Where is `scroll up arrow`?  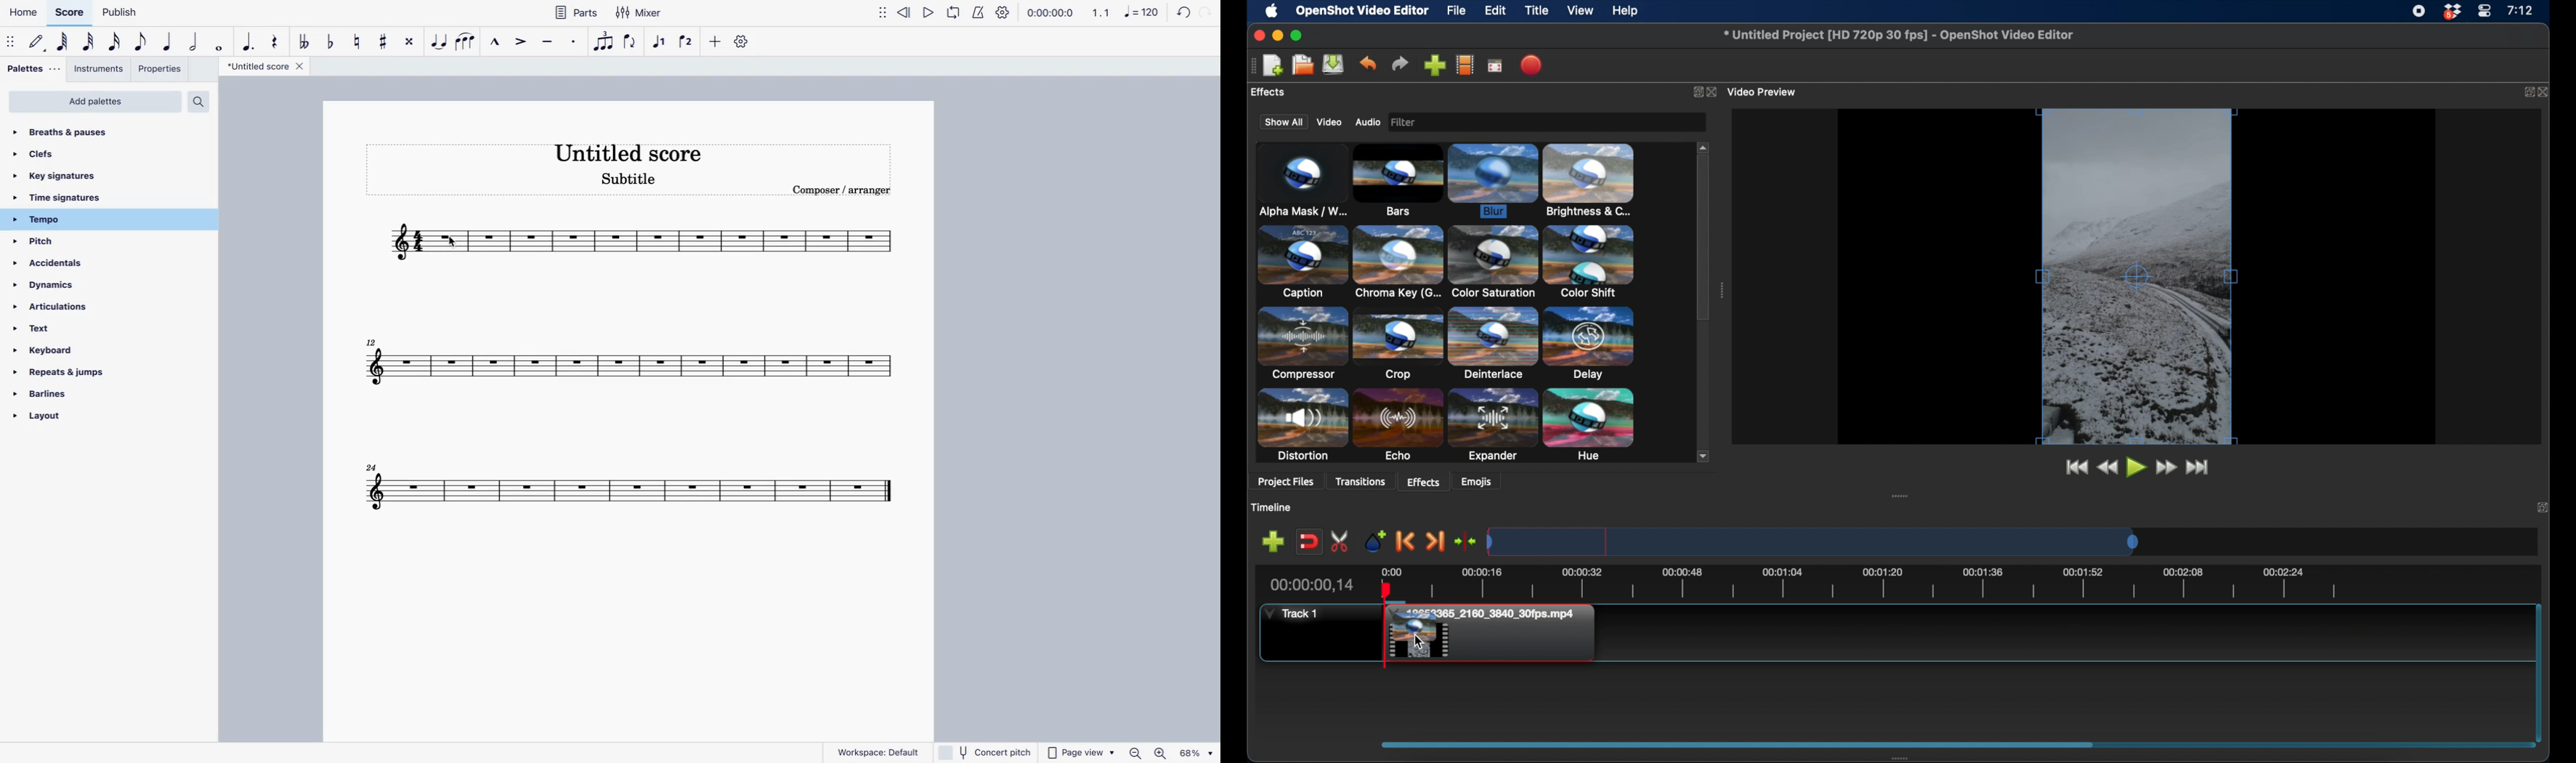 scroll up arrow is located at coordinates (1704, 146).